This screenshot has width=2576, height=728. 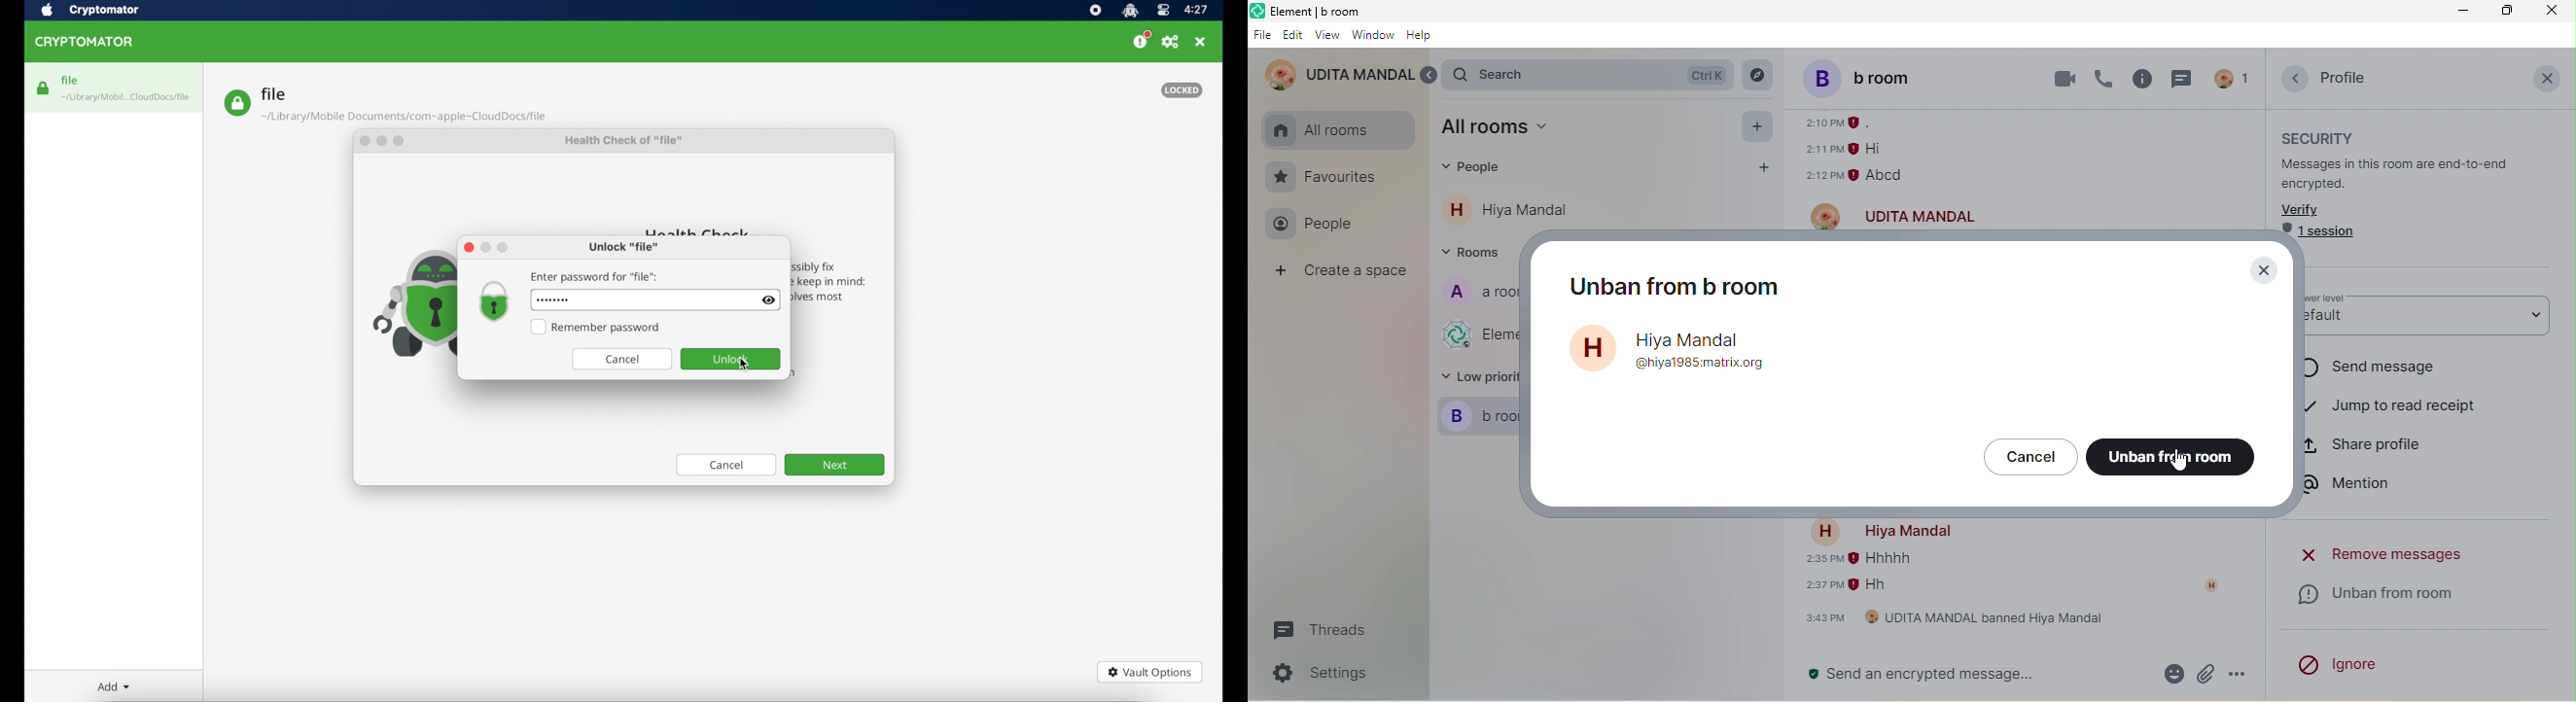 What do you see at coordinates (1923, 218) in the screenshot?
I see `udita mandal` at bounding box center [1923, 218].